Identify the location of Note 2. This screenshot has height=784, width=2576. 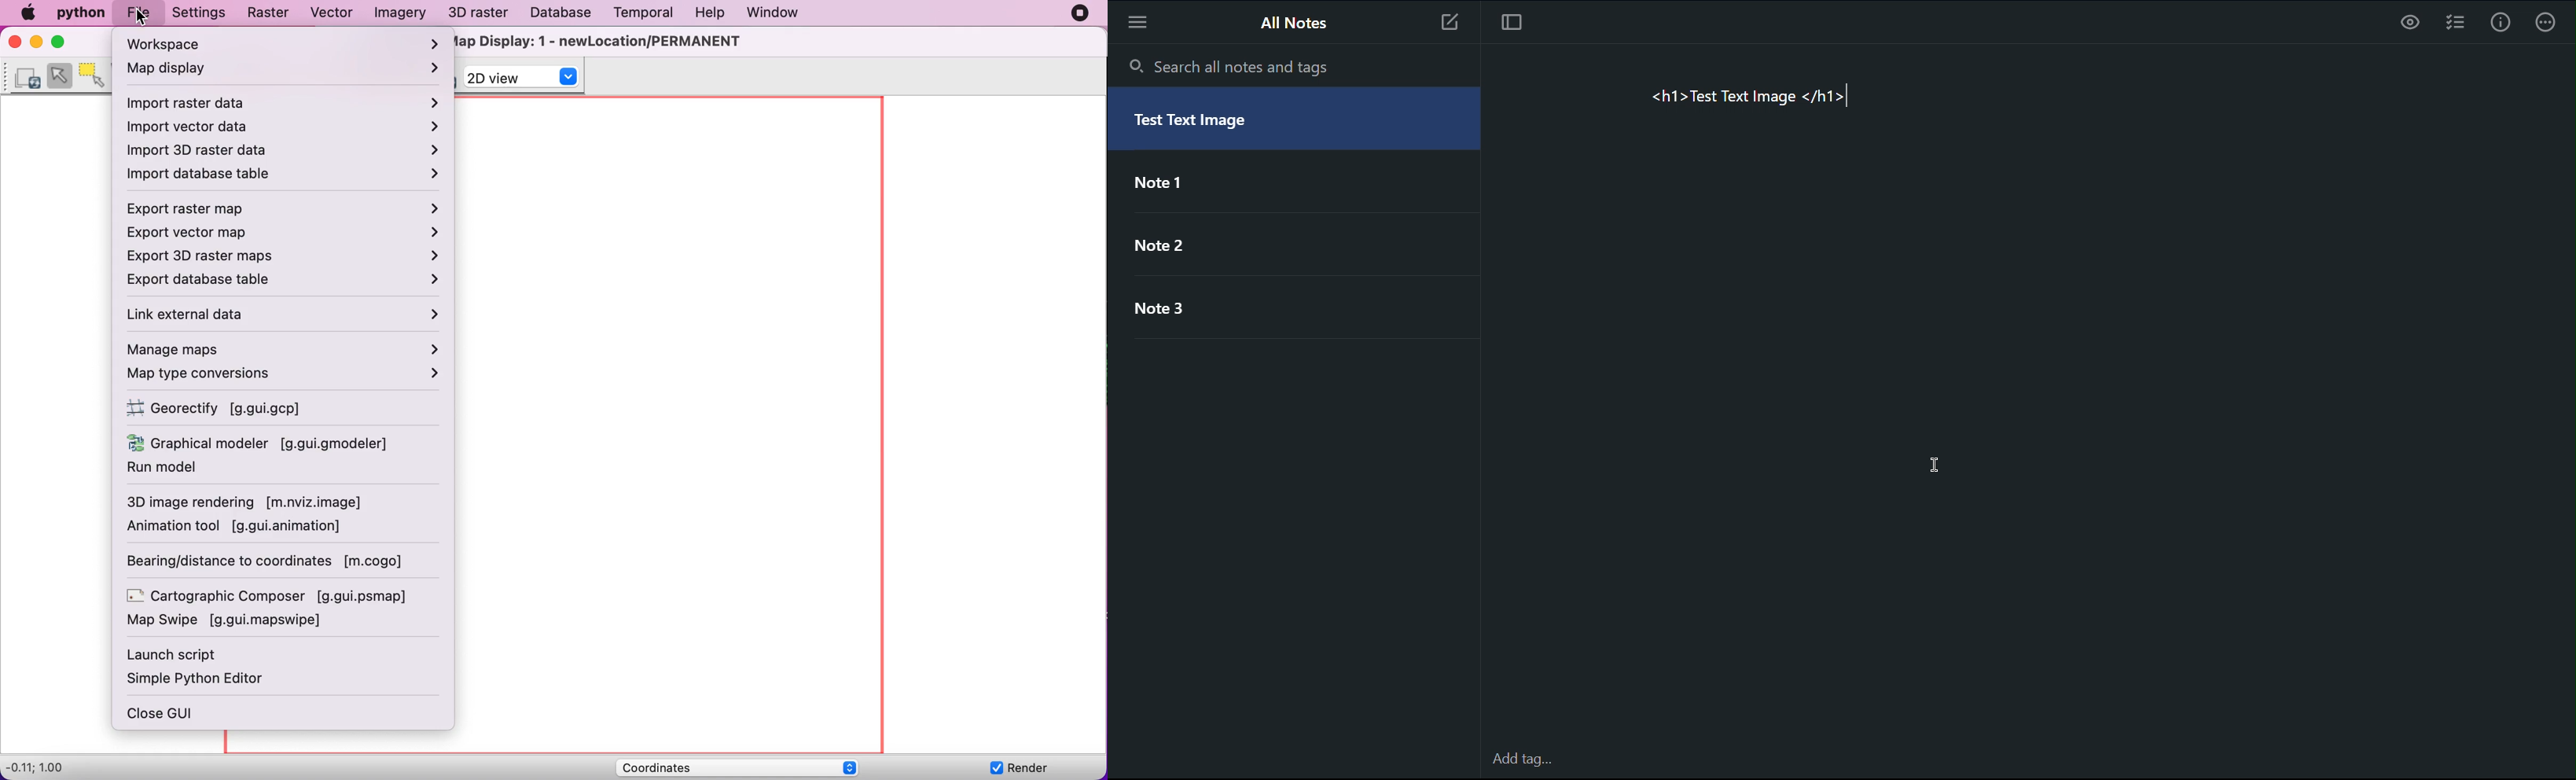
(1180, 243).